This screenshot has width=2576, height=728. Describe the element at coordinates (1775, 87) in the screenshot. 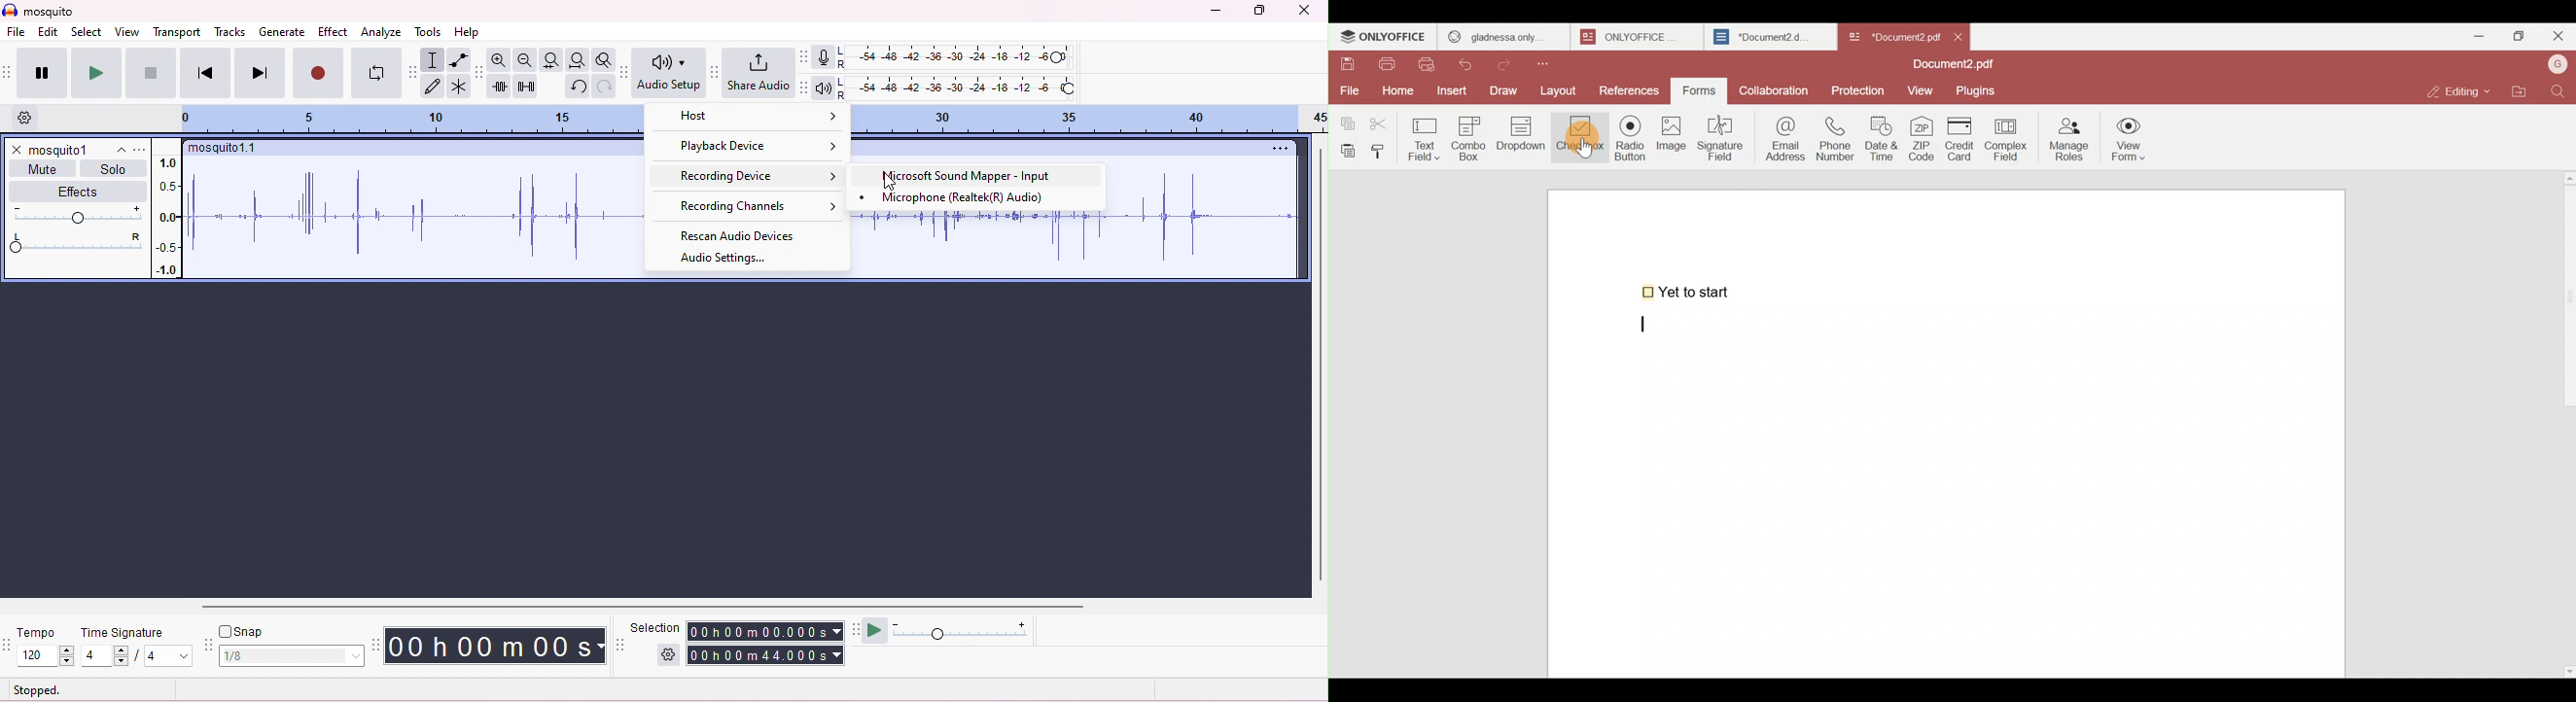

I see `Collaboration` at that location.